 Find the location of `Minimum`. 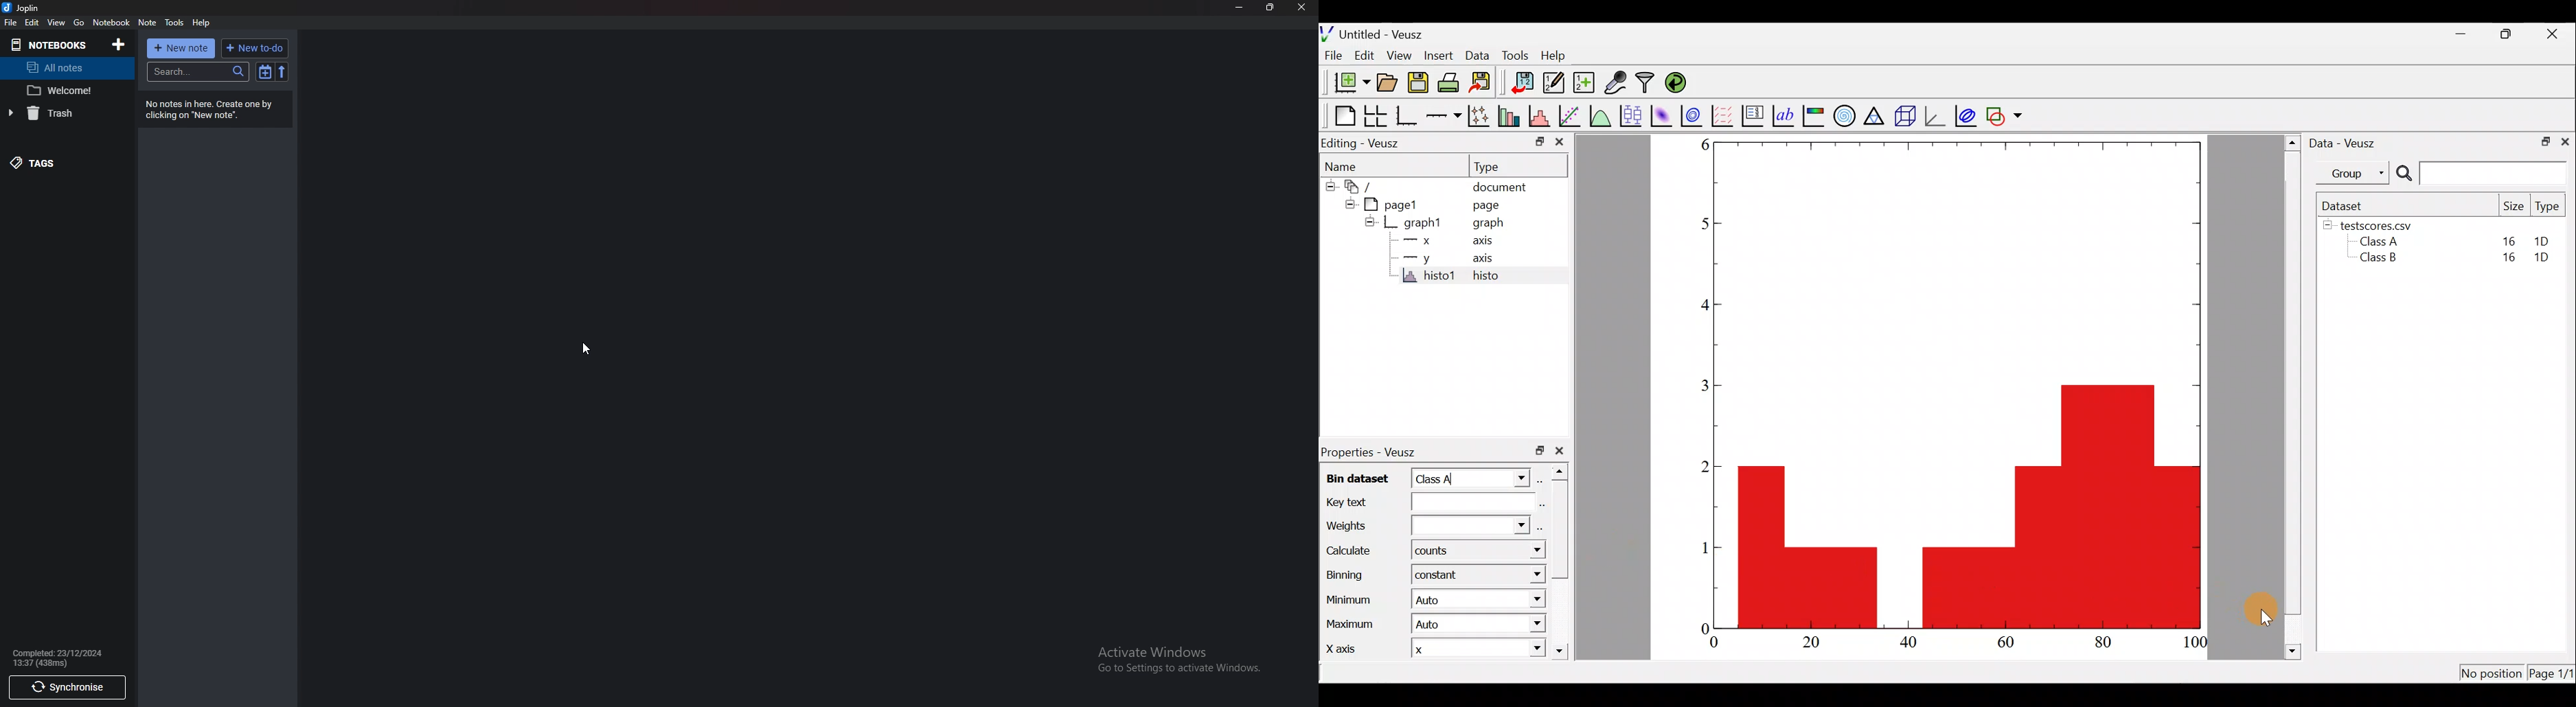

Minimum is located at coordinates (1351, 599).